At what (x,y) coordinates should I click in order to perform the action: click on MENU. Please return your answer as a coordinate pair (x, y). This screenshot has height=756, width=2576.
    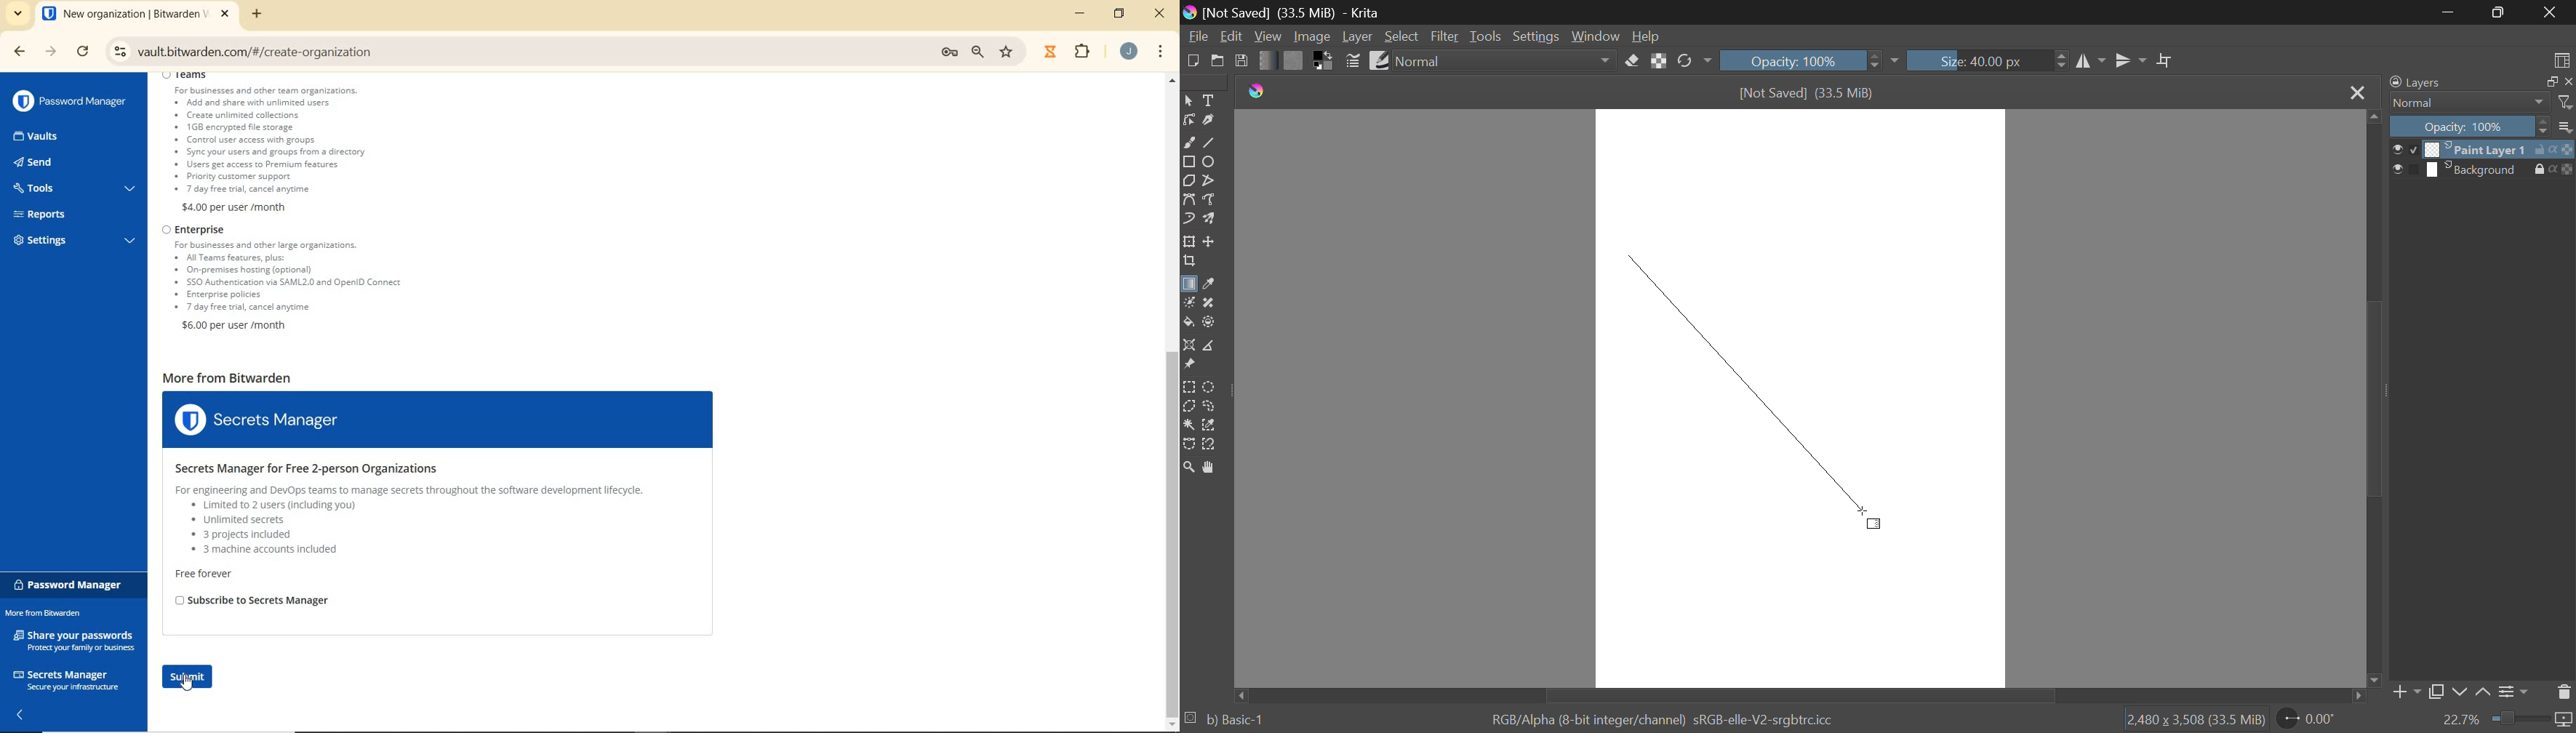
    Looking at the image, I should click on (1161, 49).